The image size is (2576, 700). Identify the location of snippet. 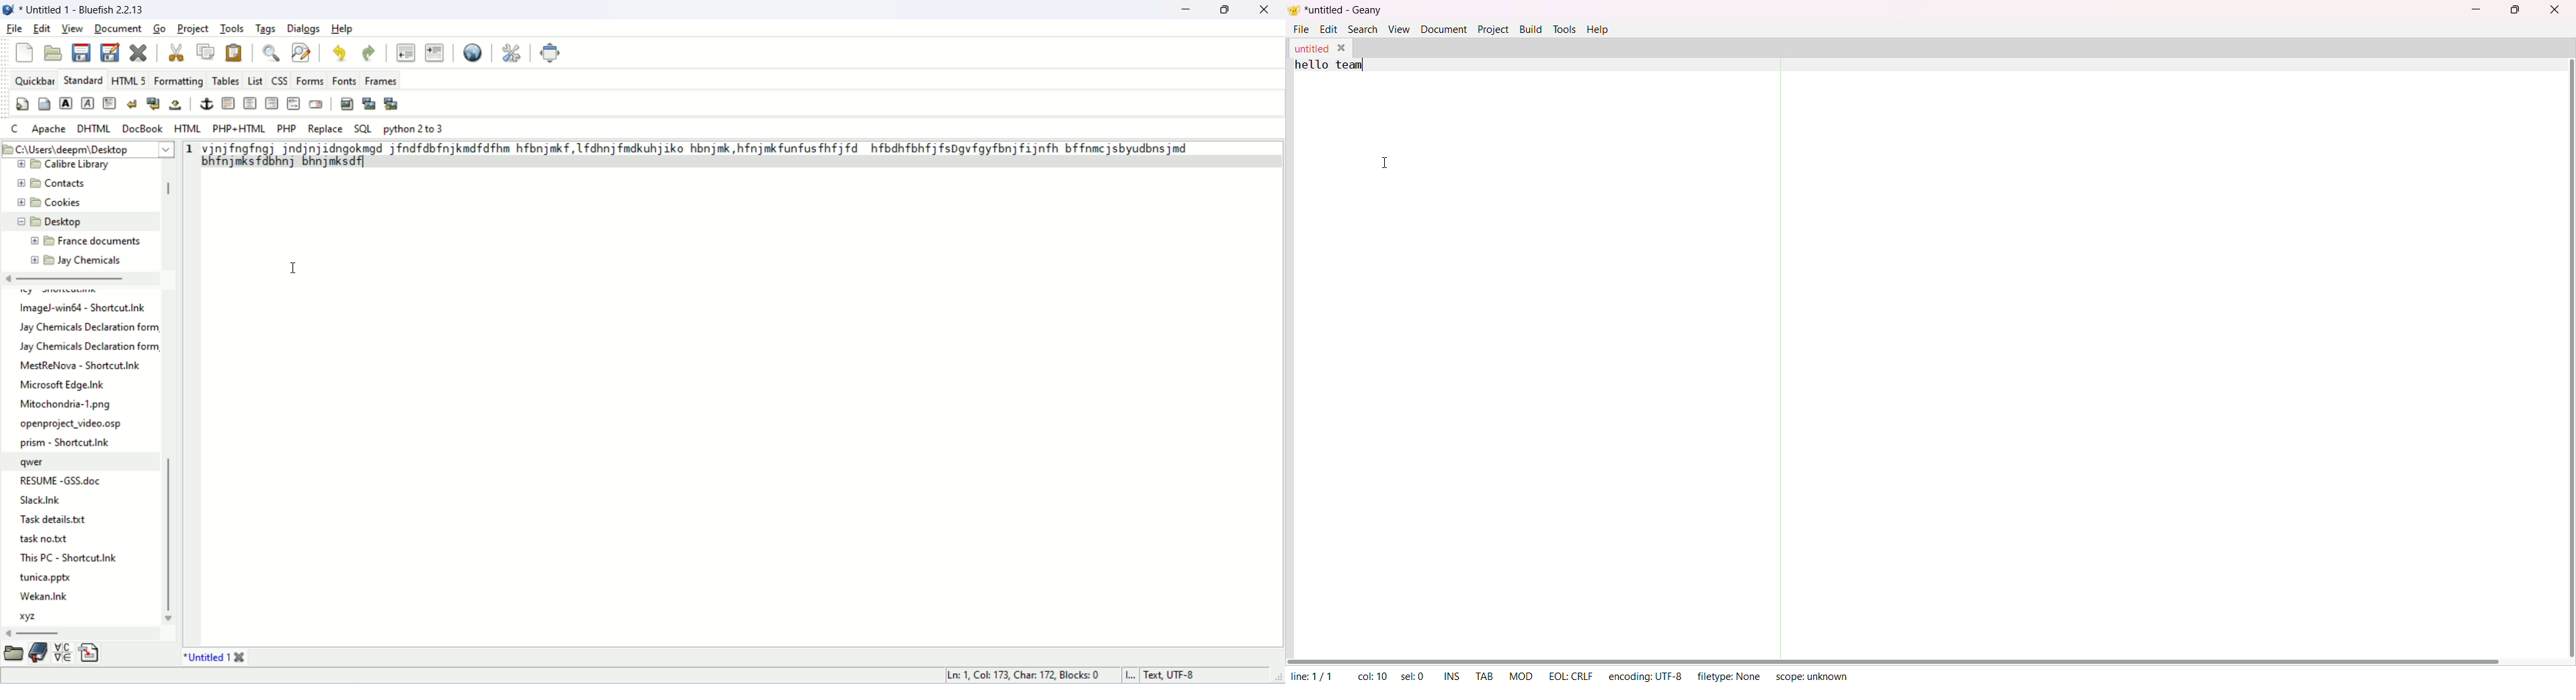
(91, 654).